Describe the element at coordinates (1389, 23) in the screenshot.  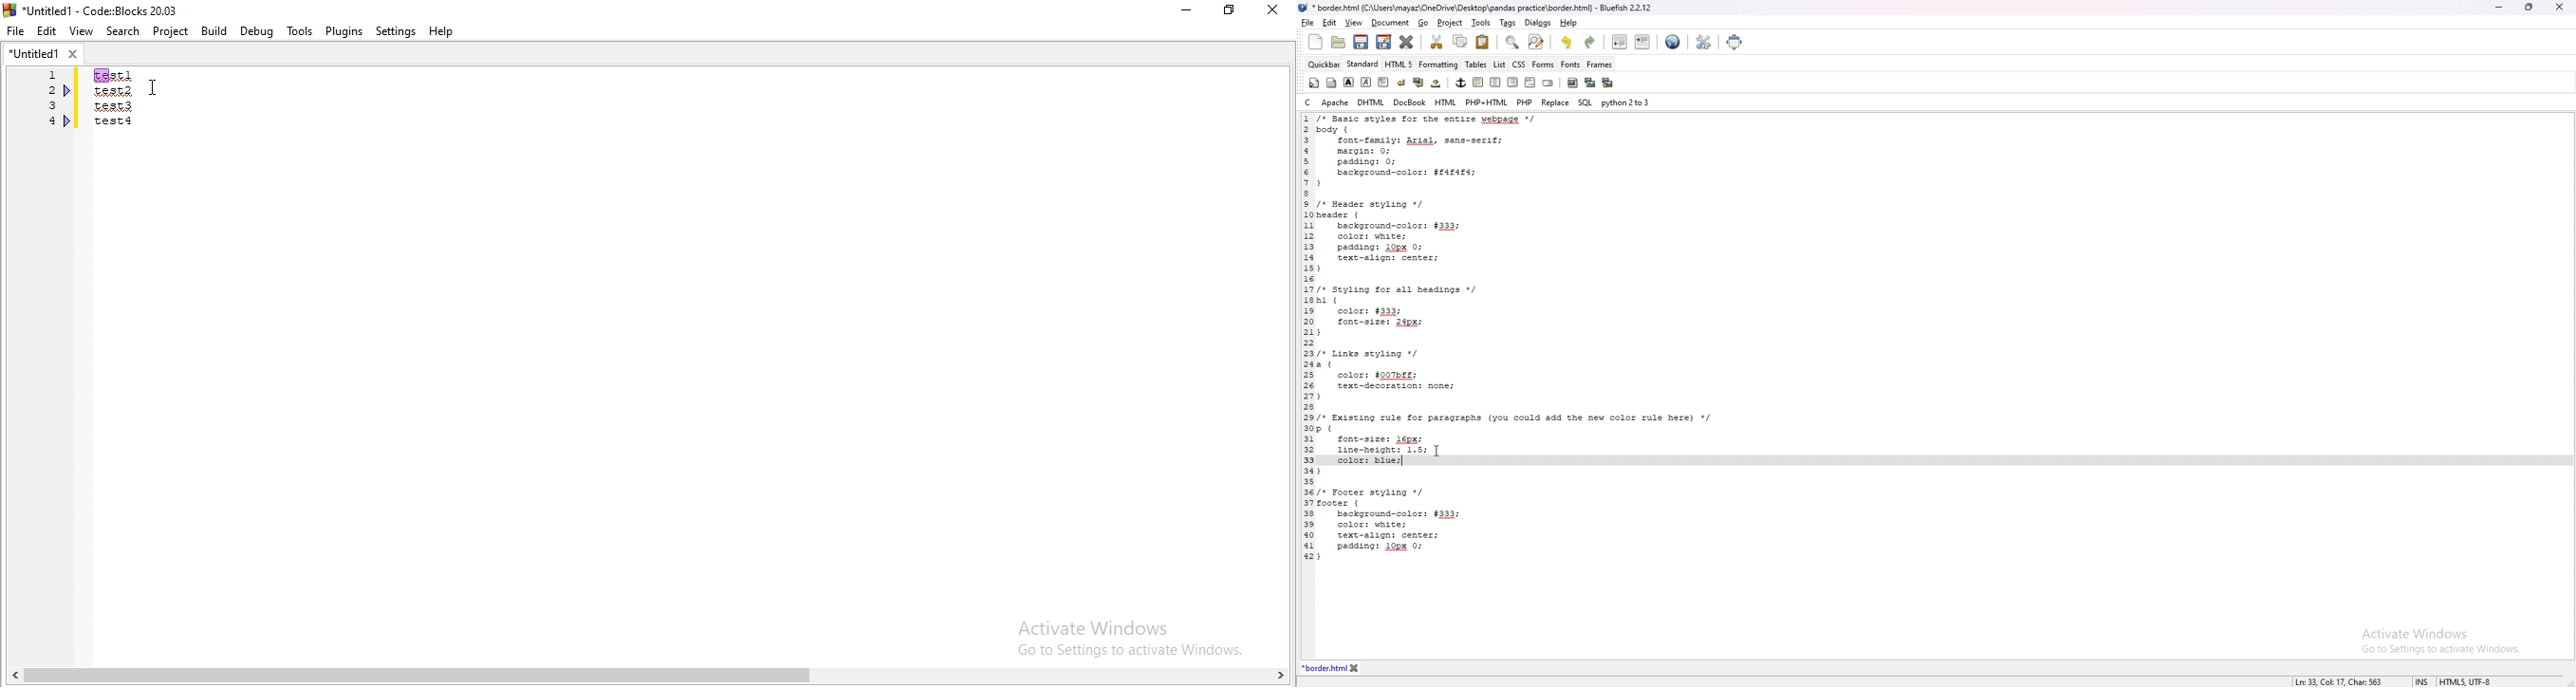
I see `document` at that location.